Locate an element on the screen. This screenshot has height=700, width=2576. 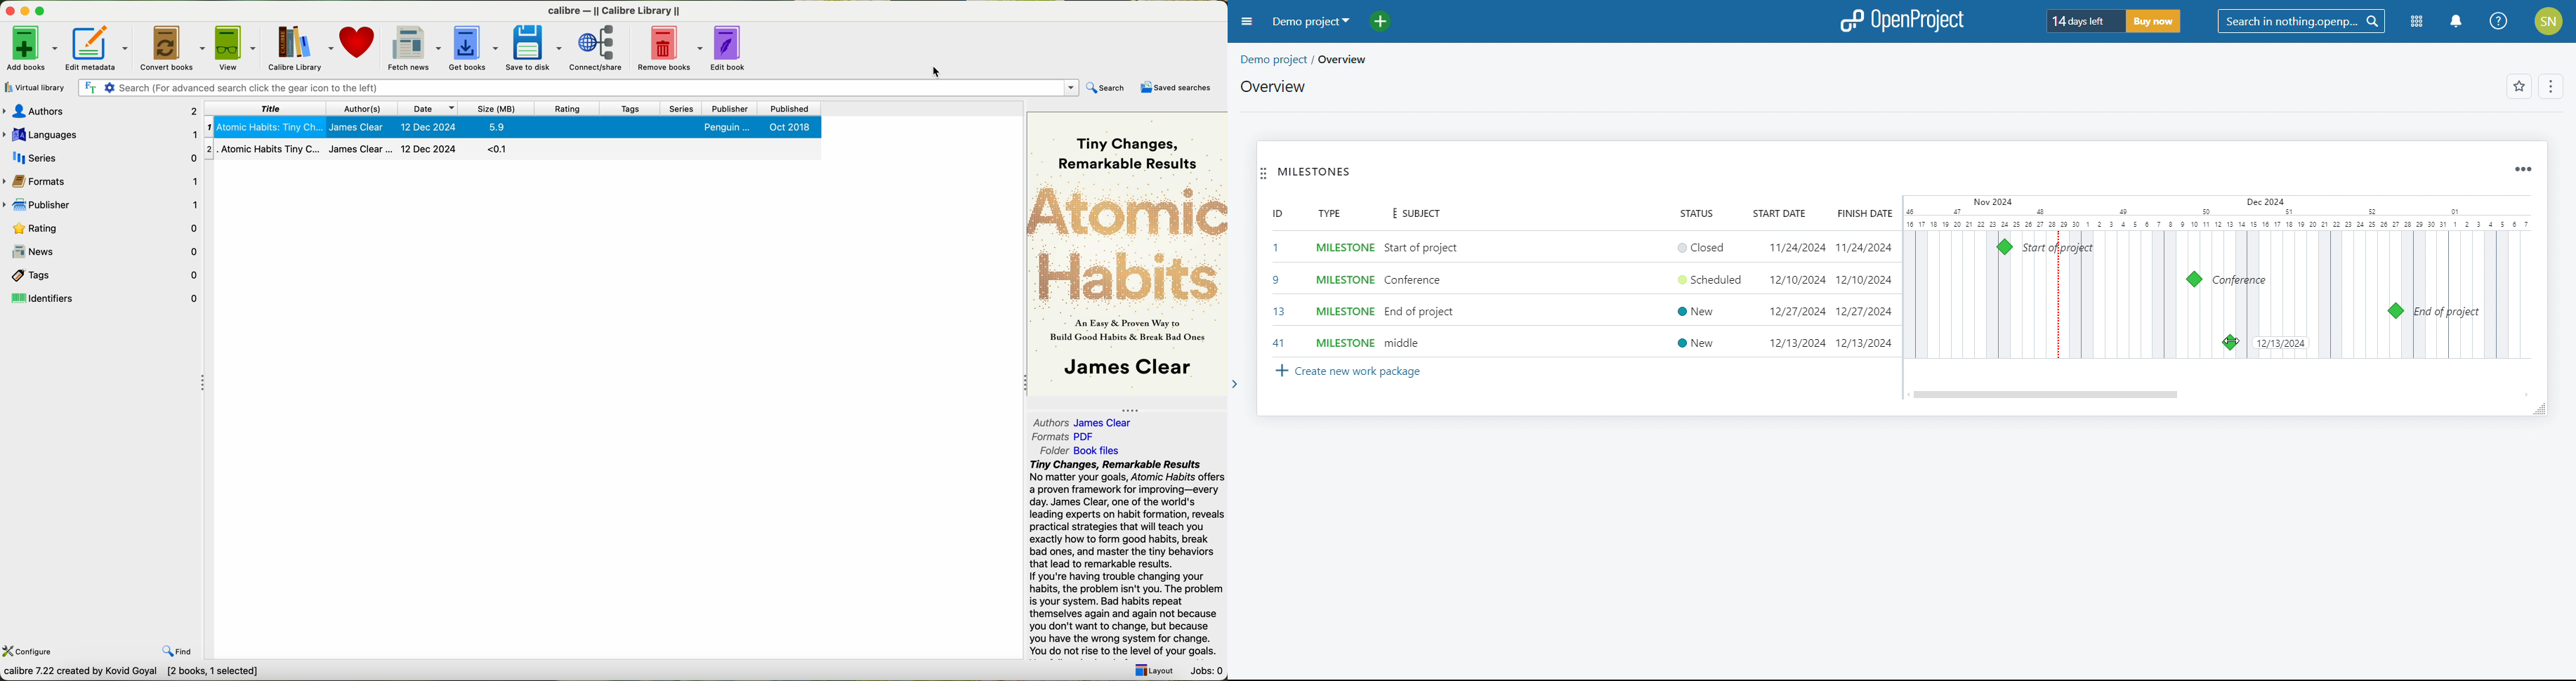
search bar is located at coordinates (578, 88).